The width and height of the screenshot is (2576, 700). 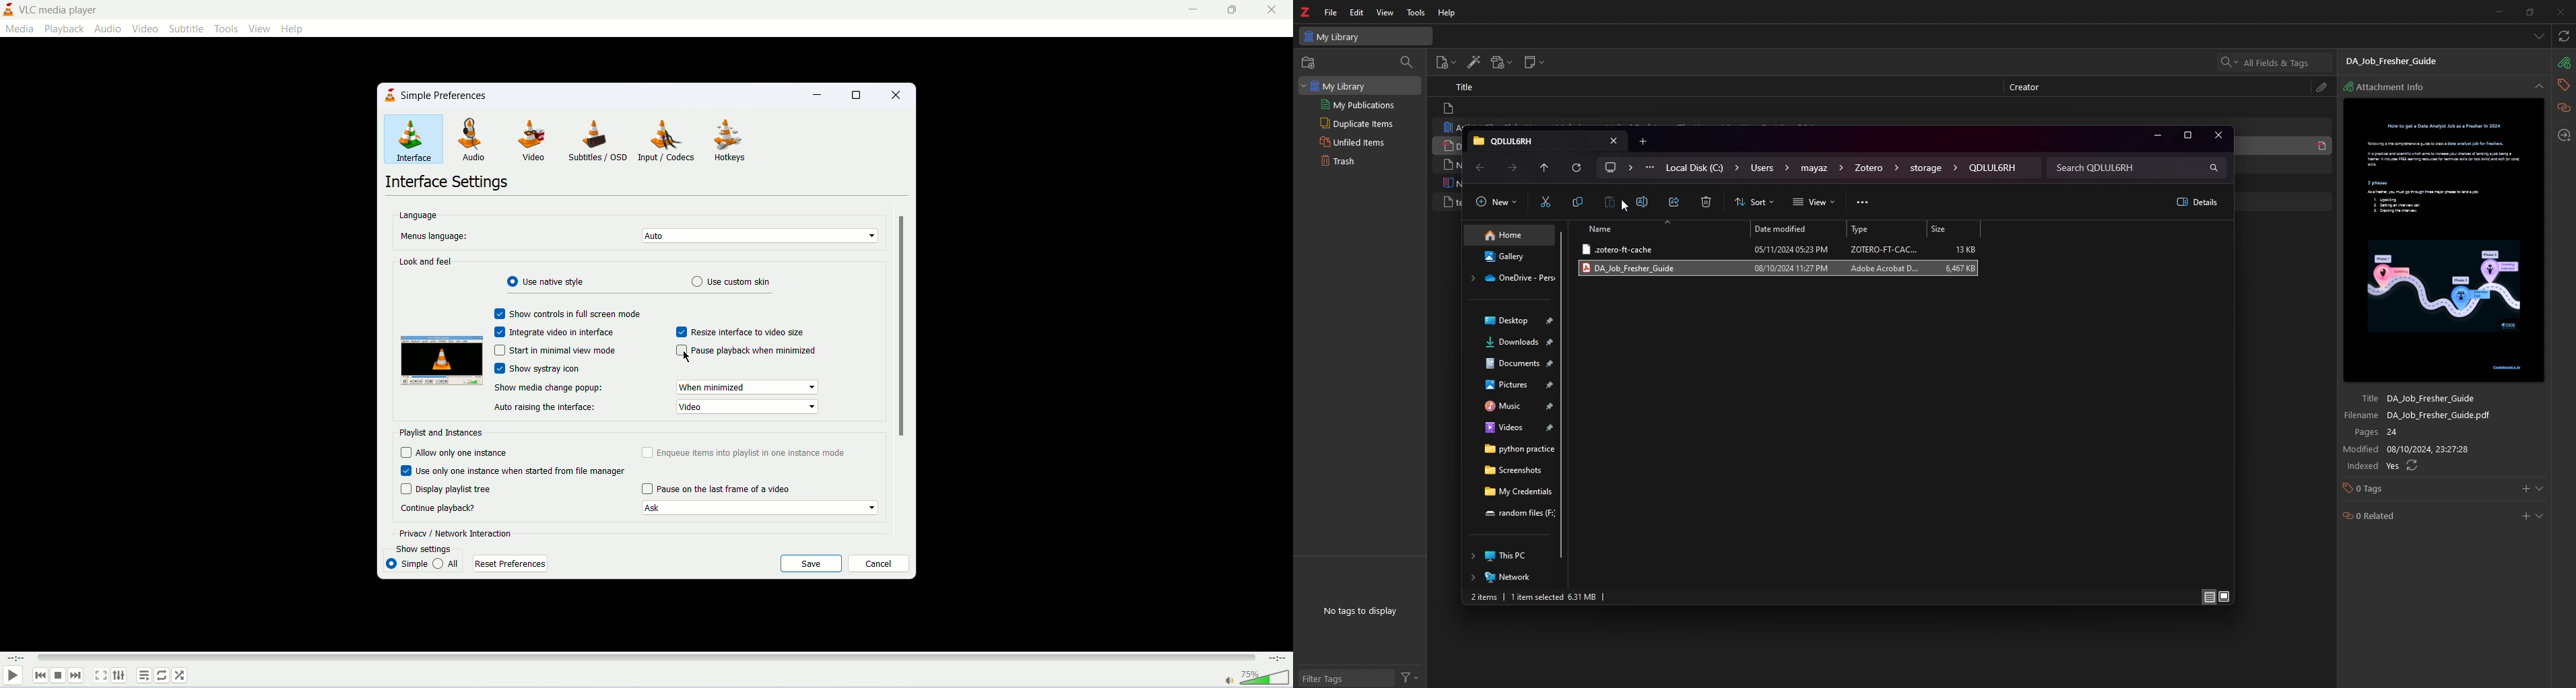 I want to click on play/pause, so click(x=12, y=677).